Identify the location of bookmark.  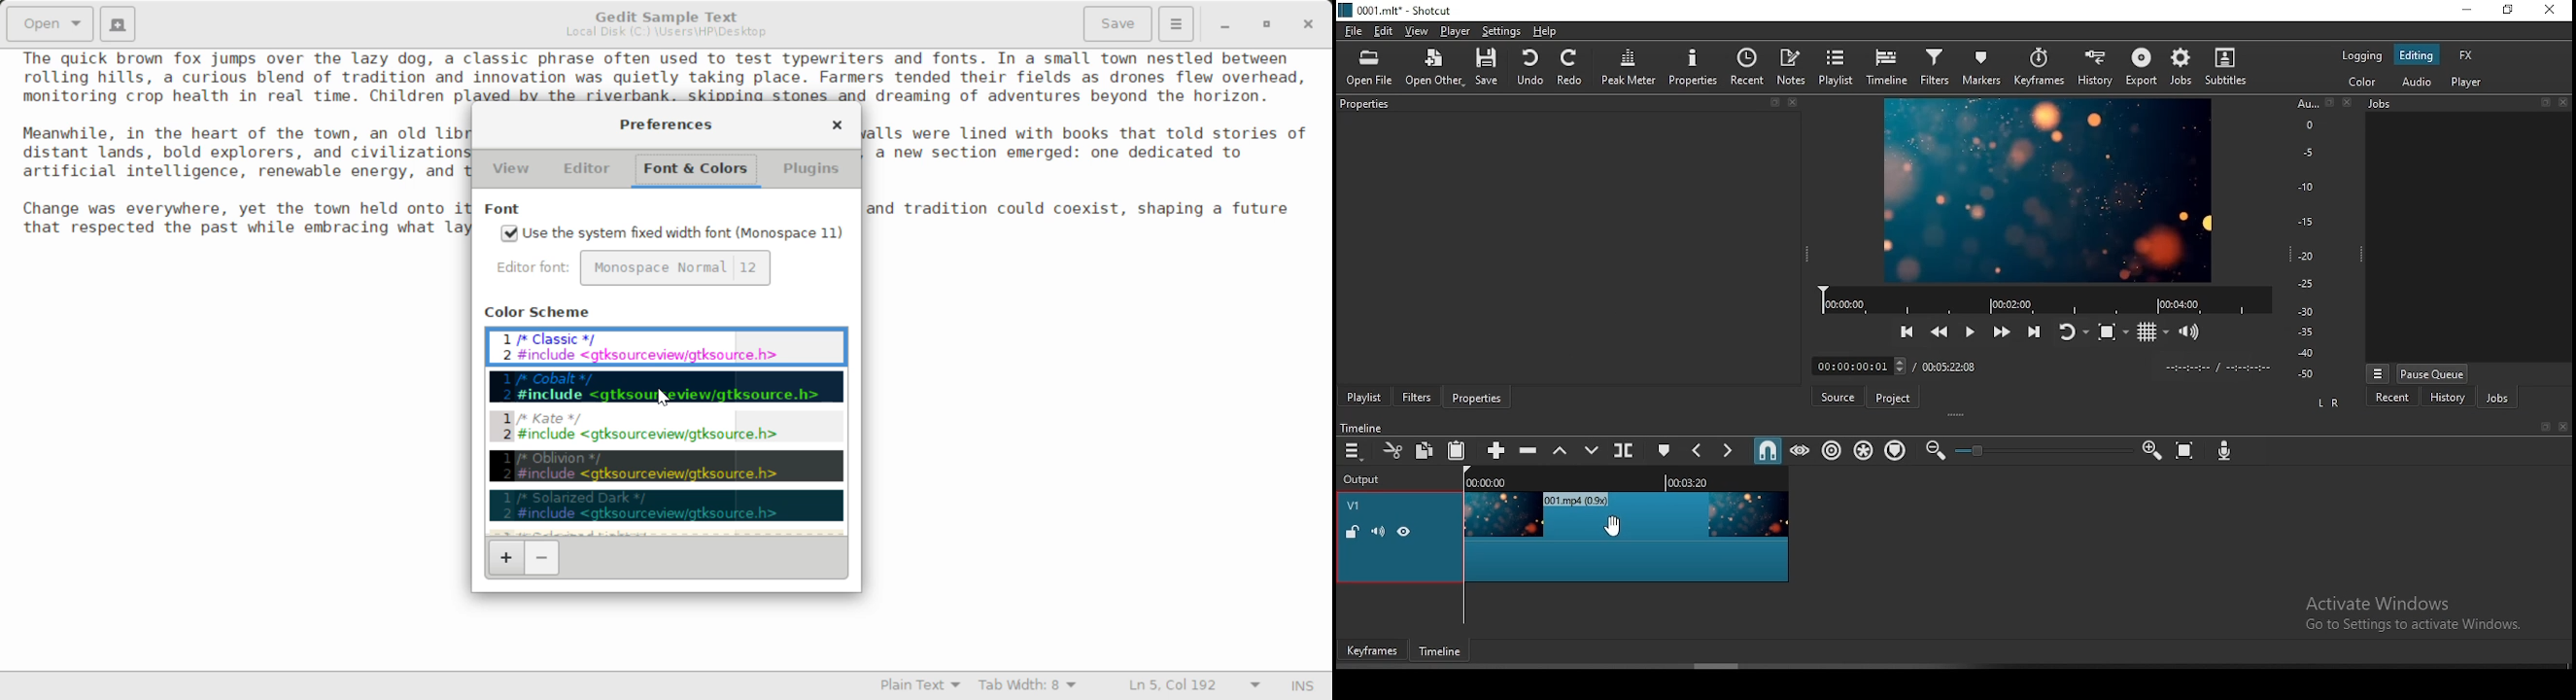
(2540, 427).